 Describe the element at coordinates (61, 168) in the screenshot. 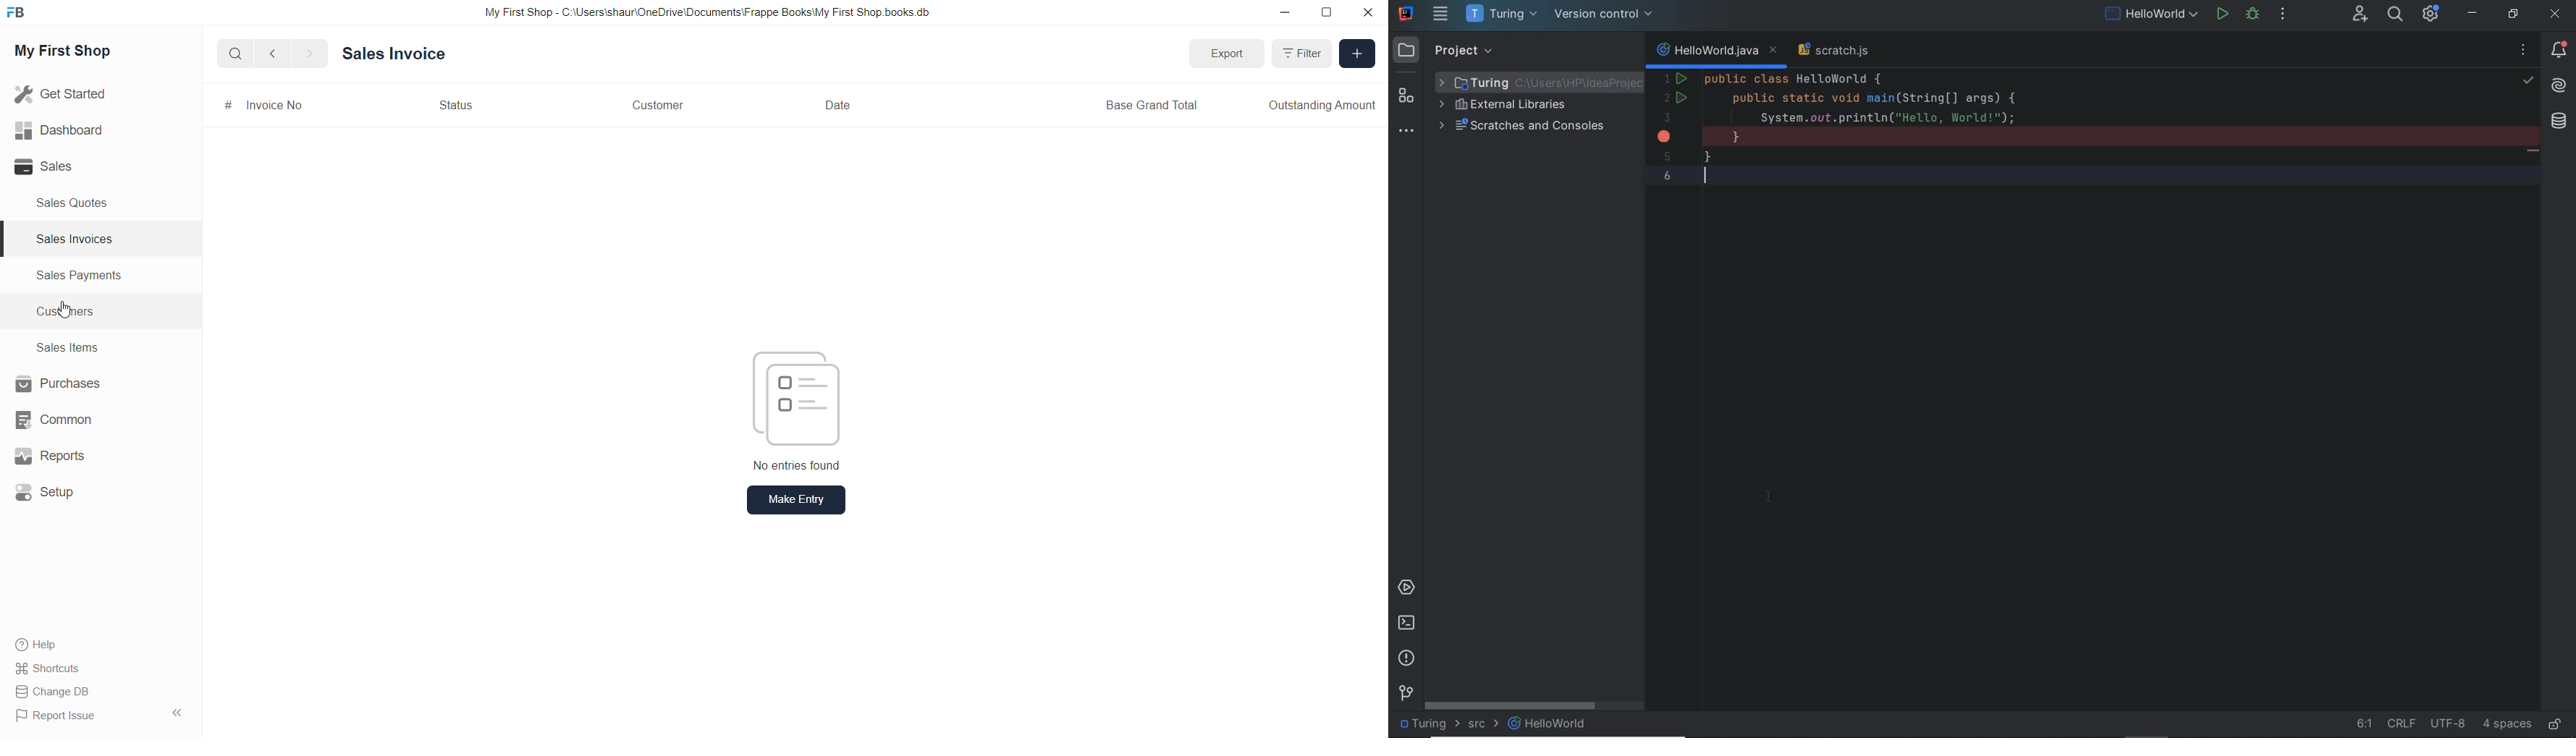

I see `Sales` at that location.